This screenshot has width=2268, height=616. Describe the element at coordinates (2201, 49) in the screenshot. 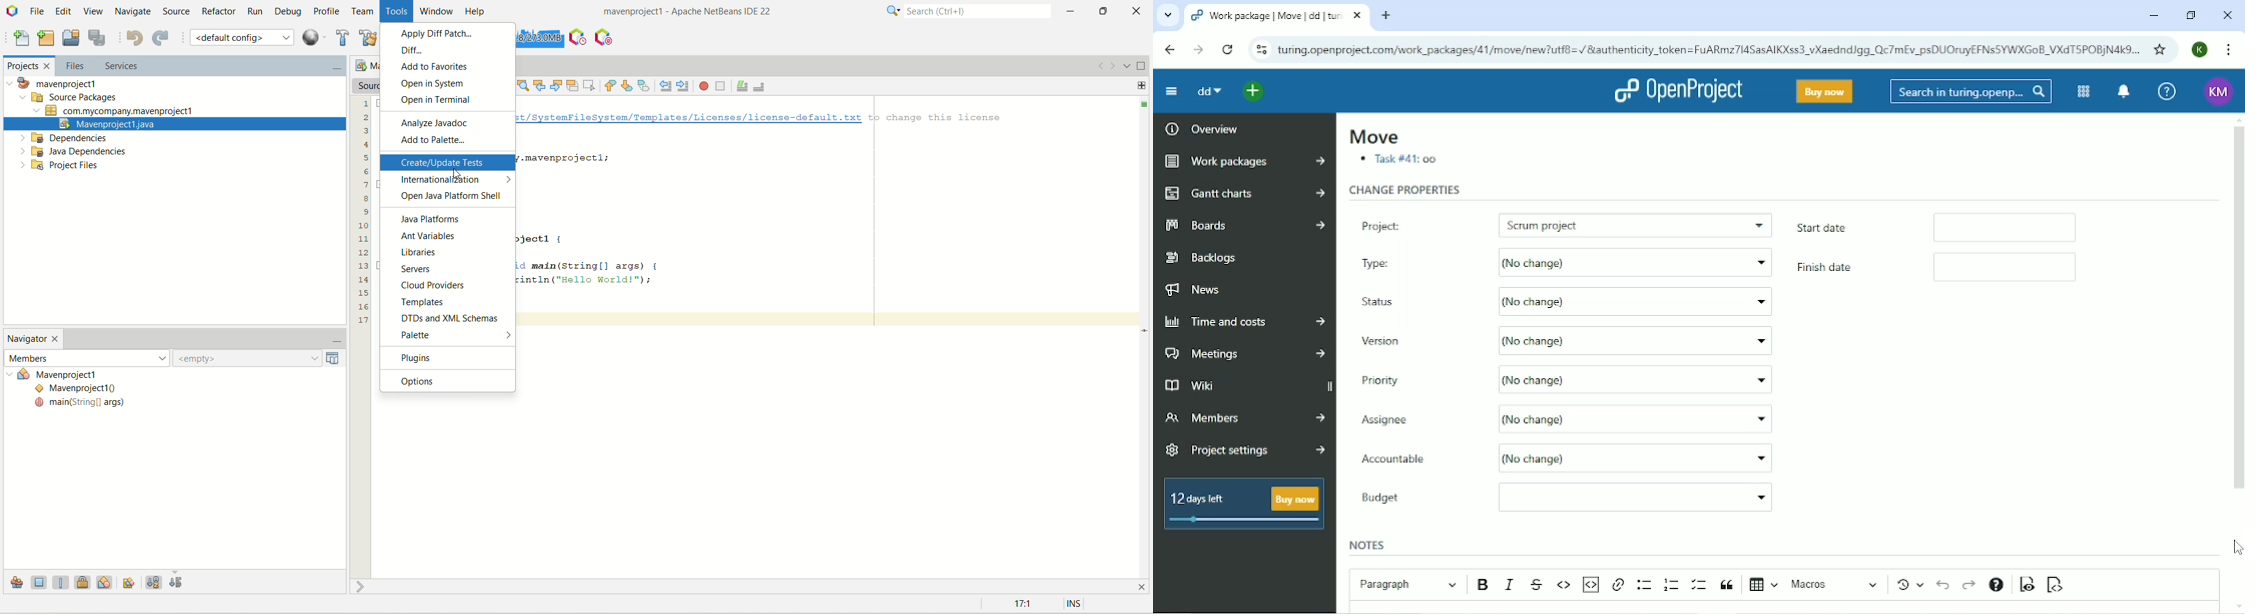

I see `K` at that location.